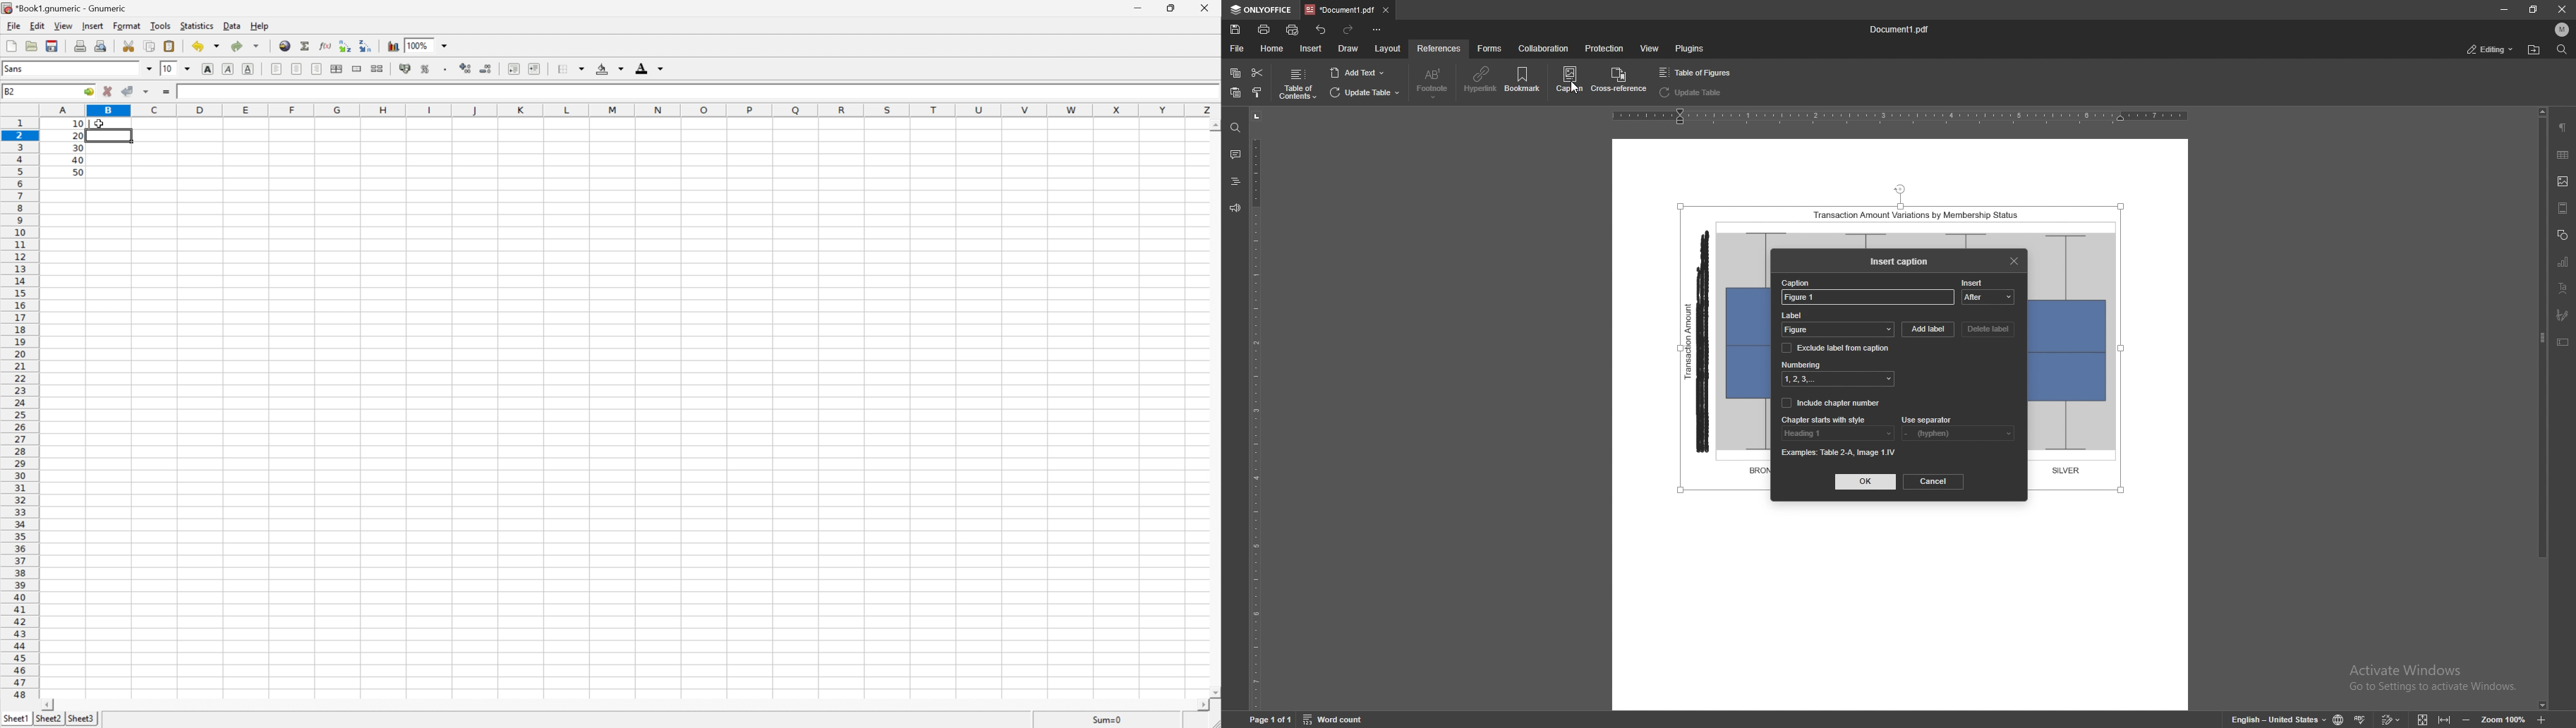  What do you see at coordinates (1798, 283) in the screenshot?
I see `caption` at bounding box center [1798, 283].